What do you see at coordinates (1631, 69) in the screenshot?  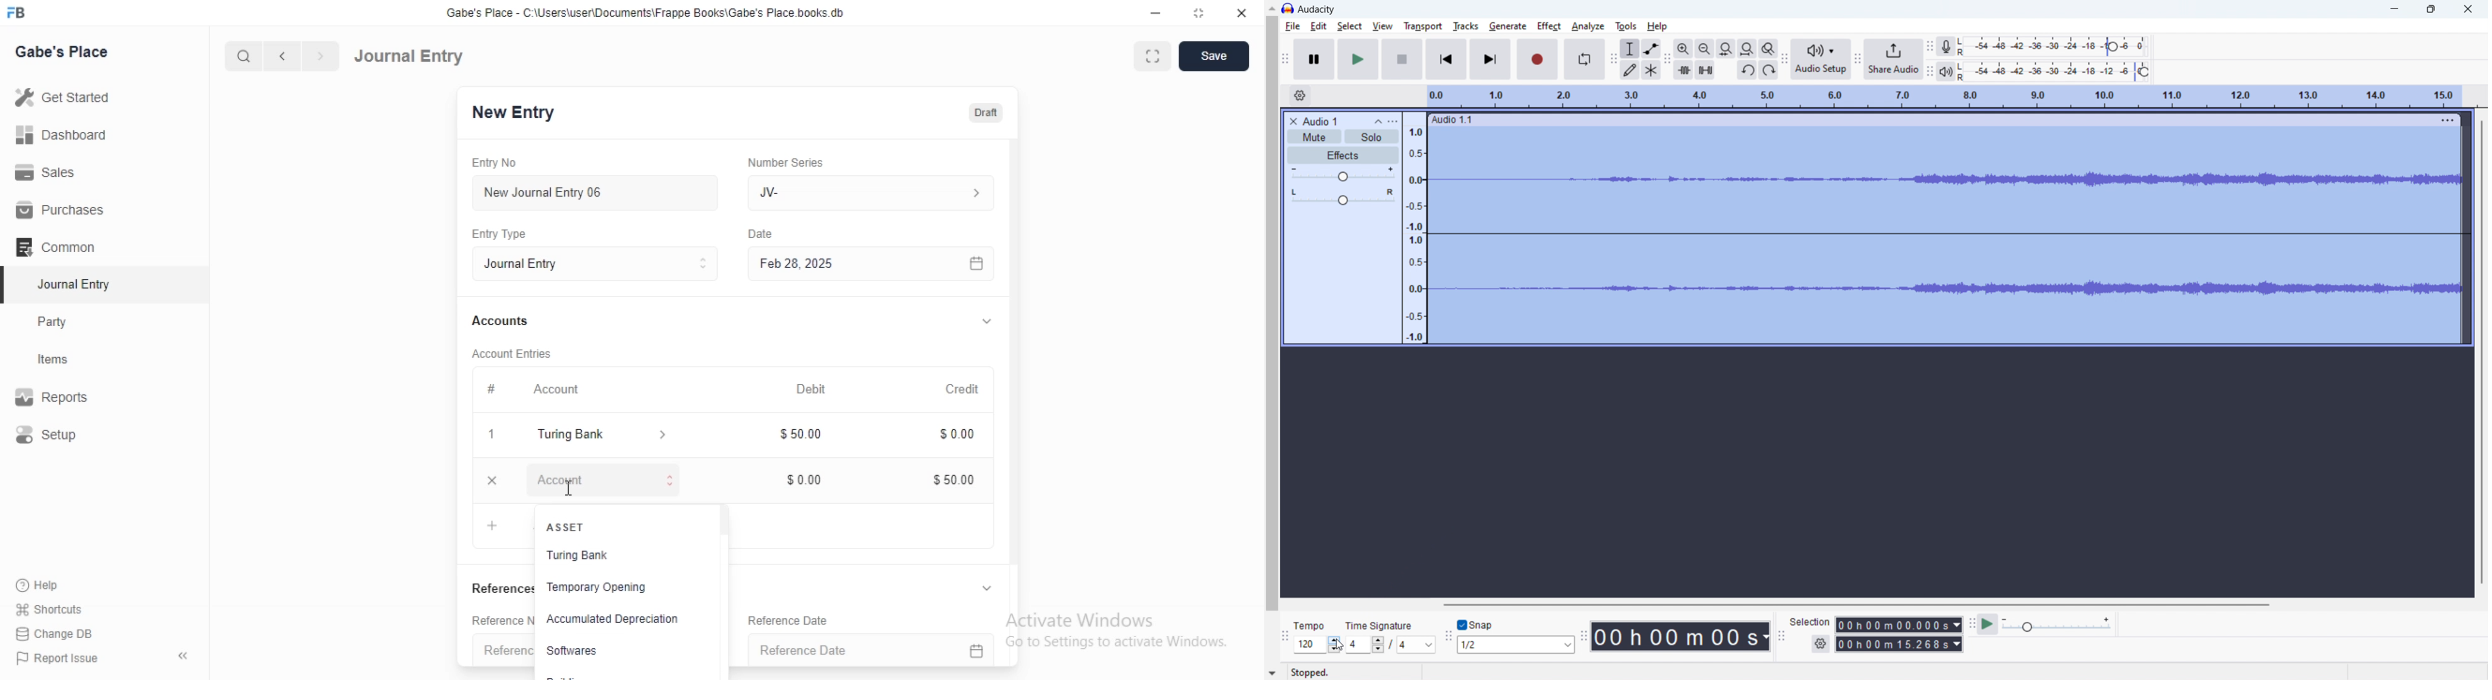 I see `draw tool` at bounding box center [1631, 69].